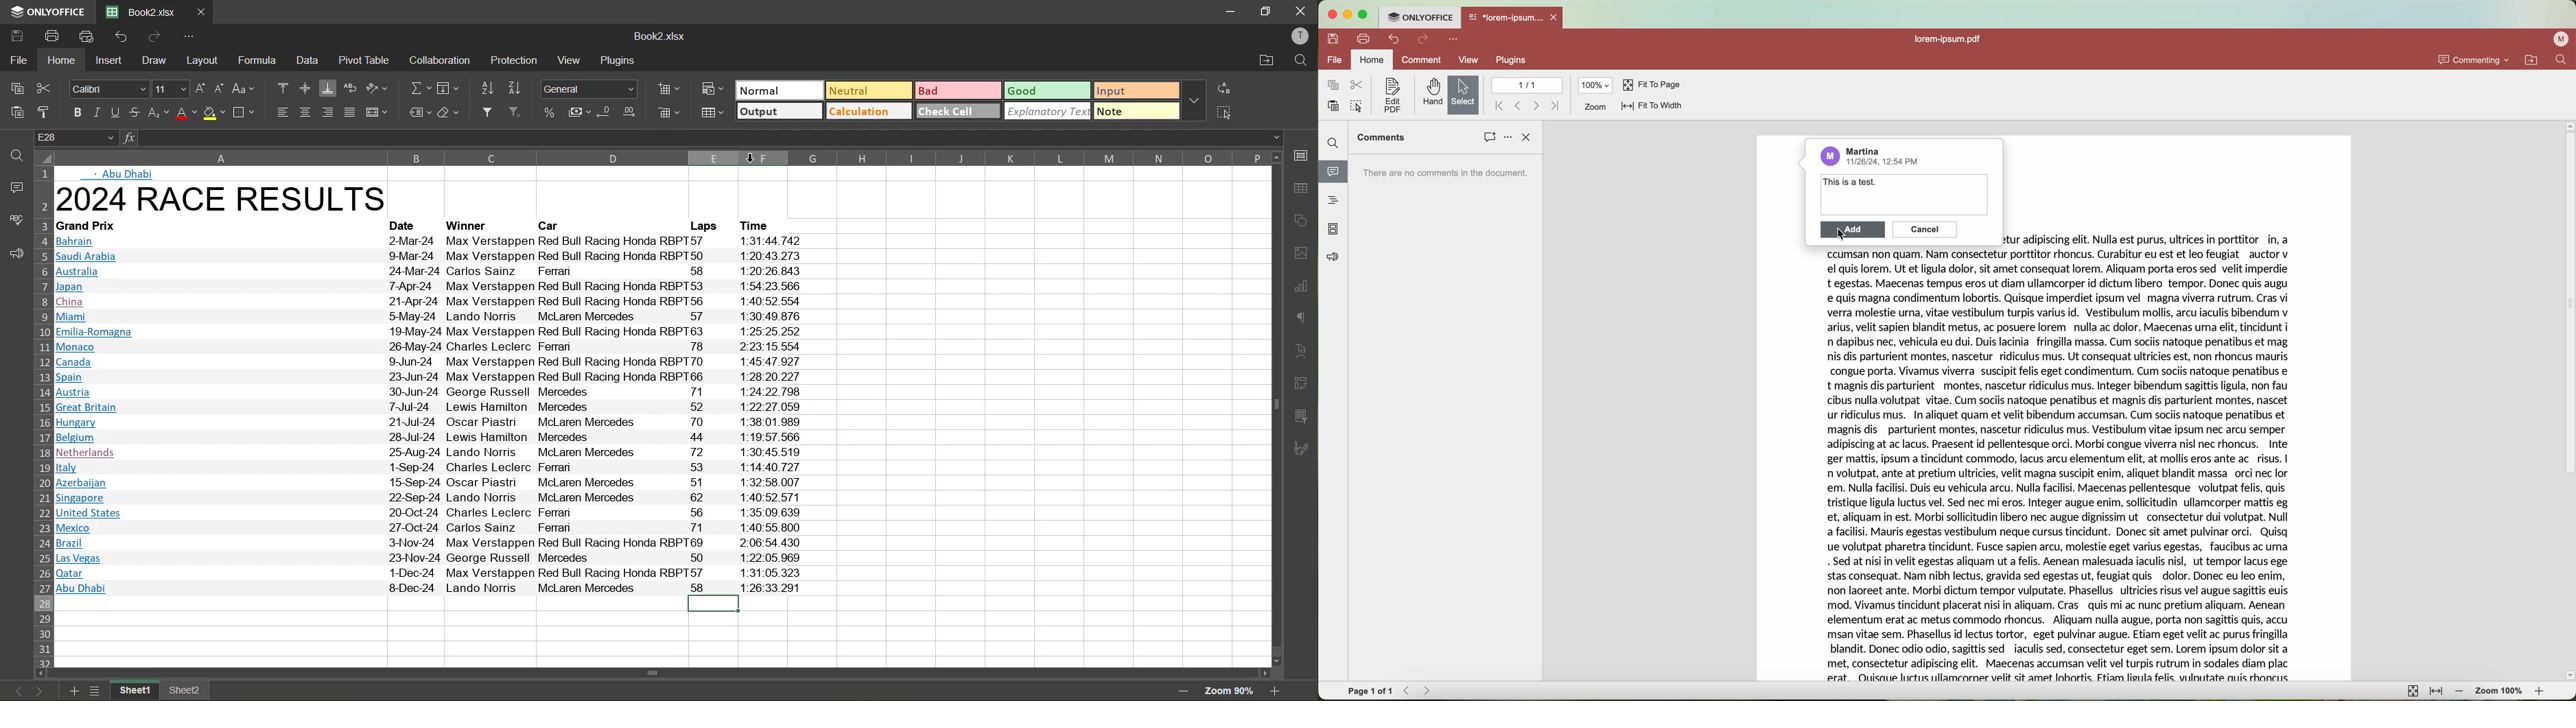 The image size is (2576, 728). I want to click on navigate arrows, so click(1418, 691).